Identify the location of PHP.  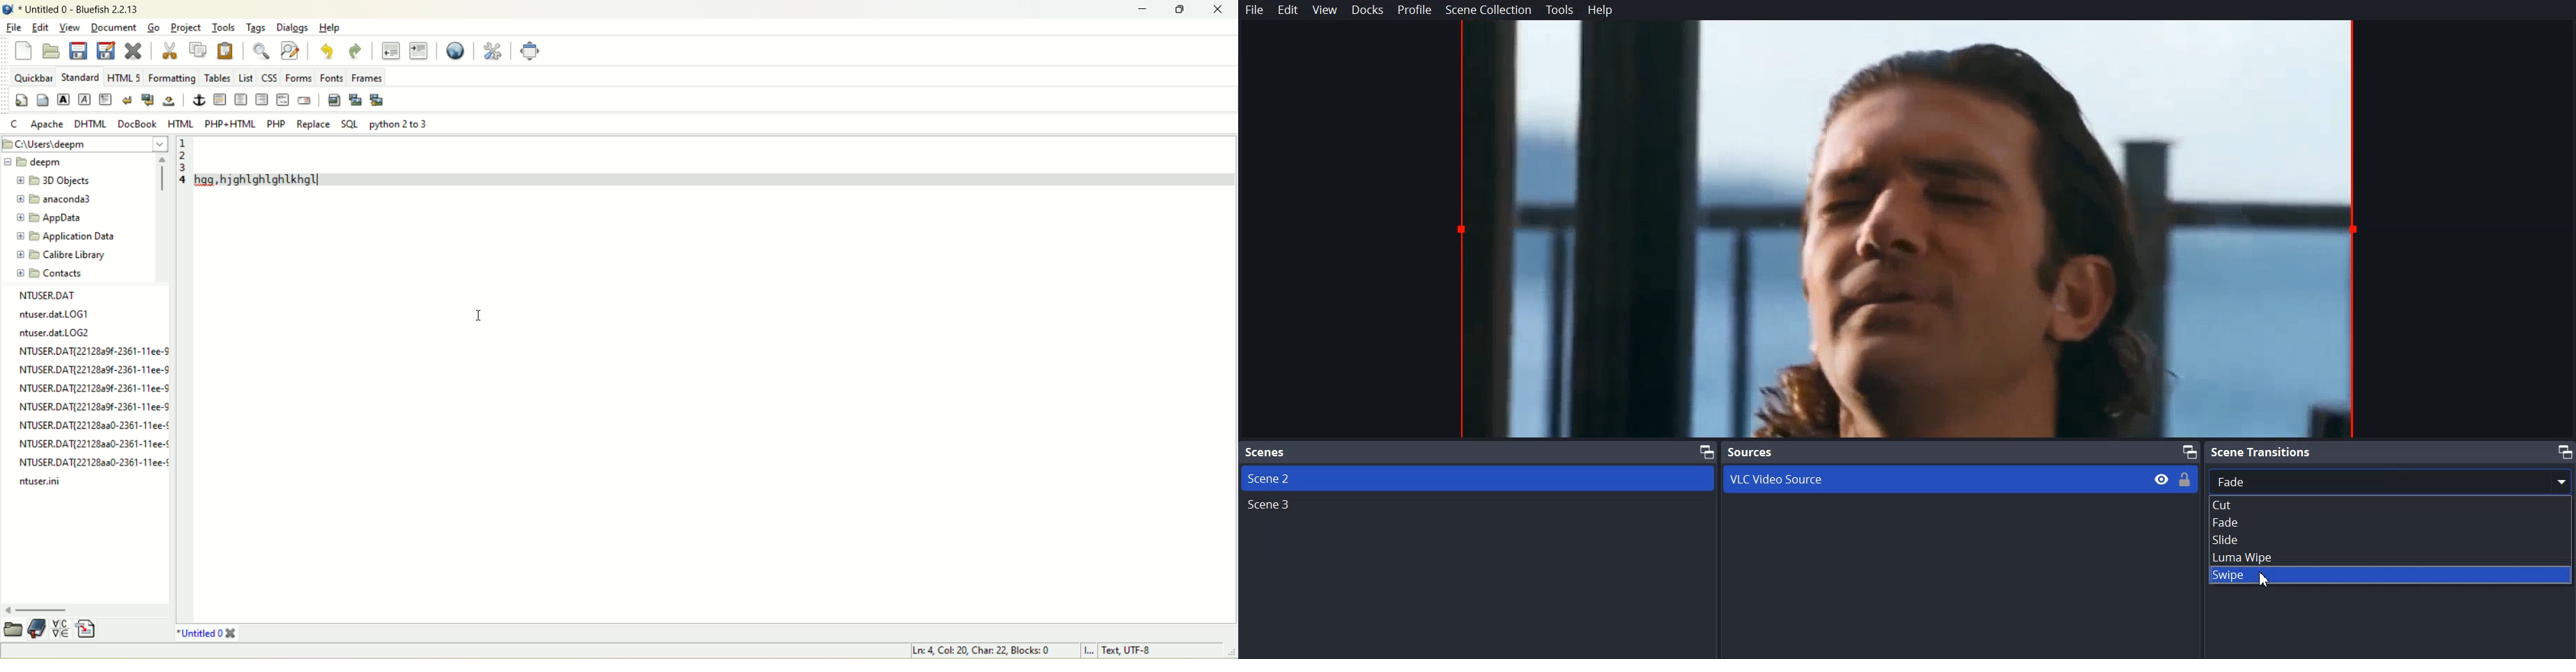
(275, 124).